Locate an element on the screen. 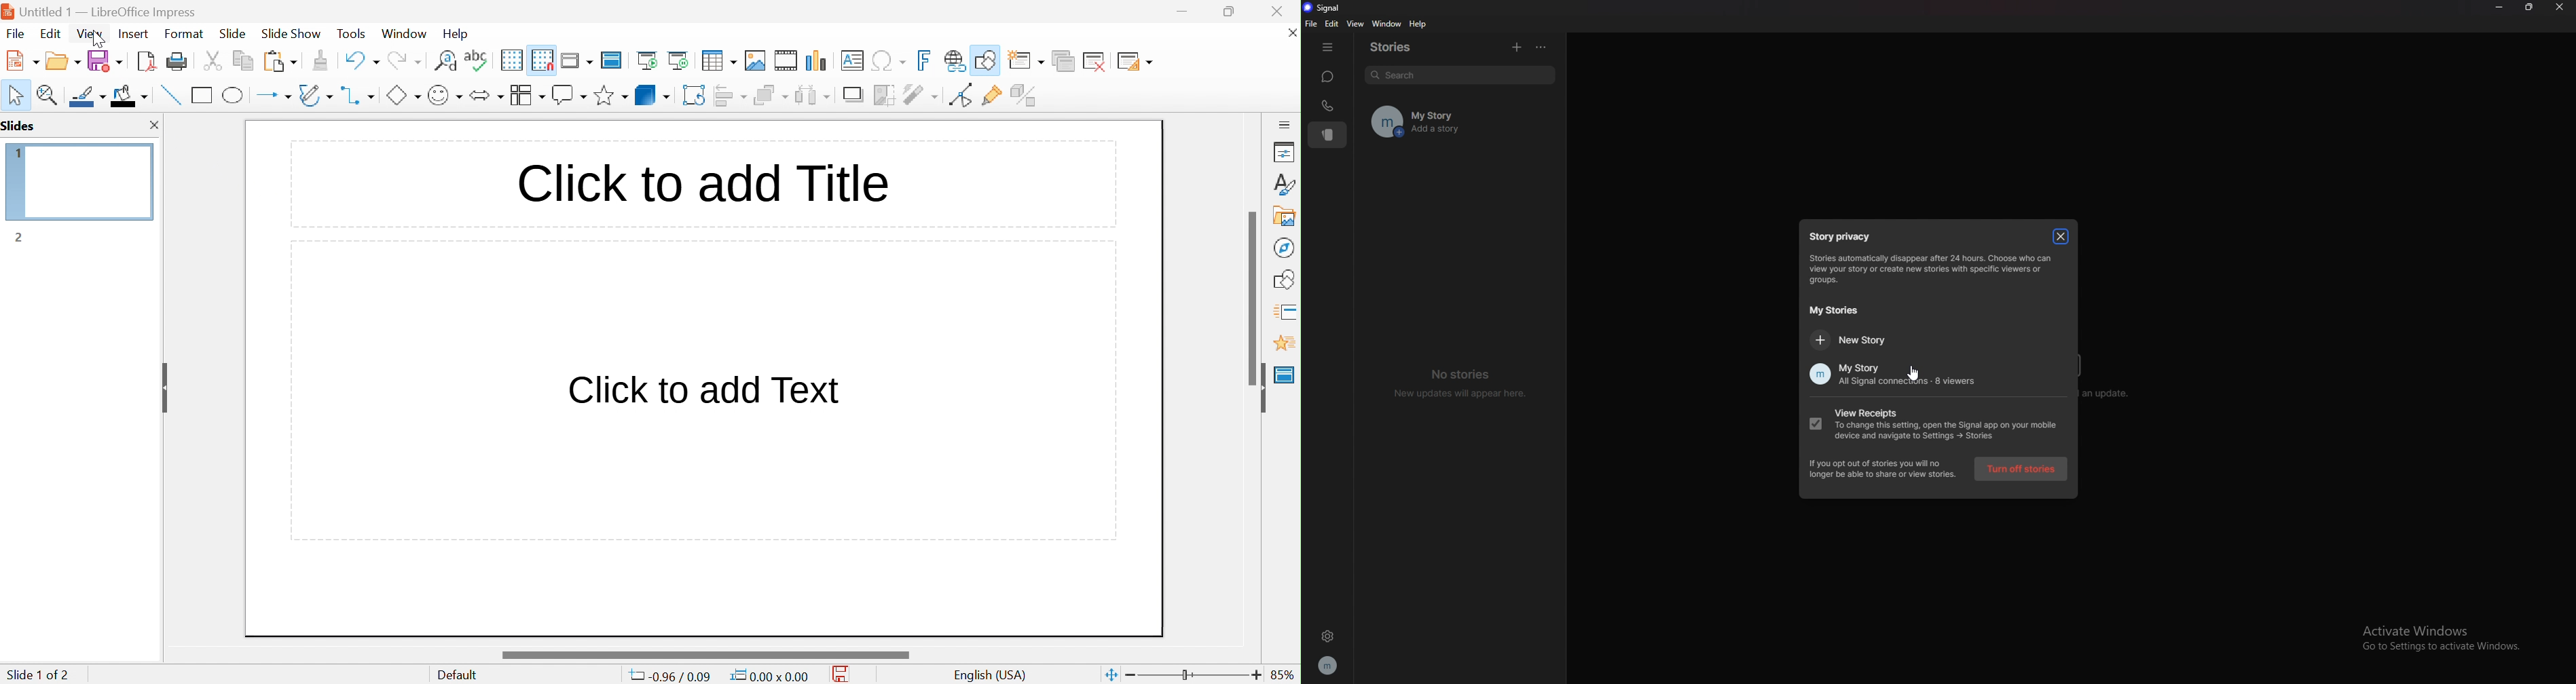 The image size is (2576, 700). copy is located at coordinates (243, 58).